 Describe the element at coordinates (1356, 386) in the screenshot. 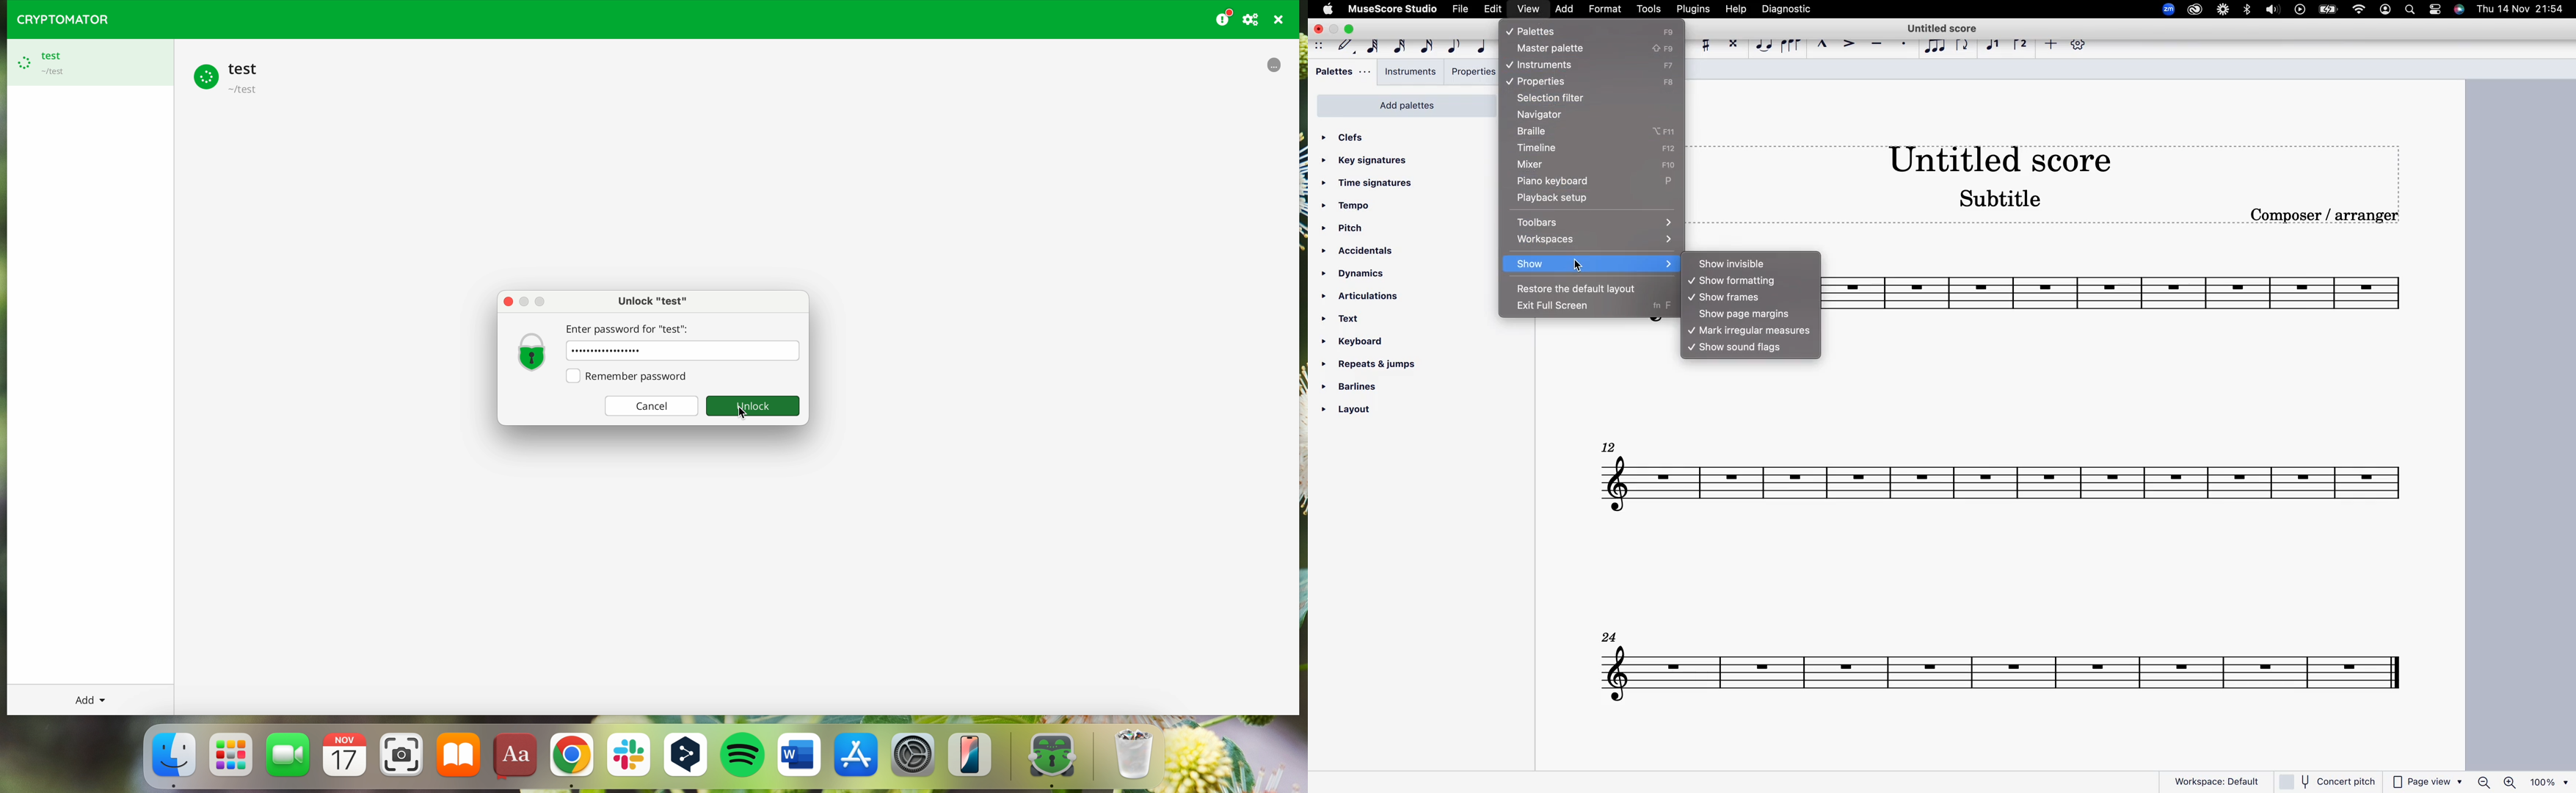

I see `barlines` at that location.